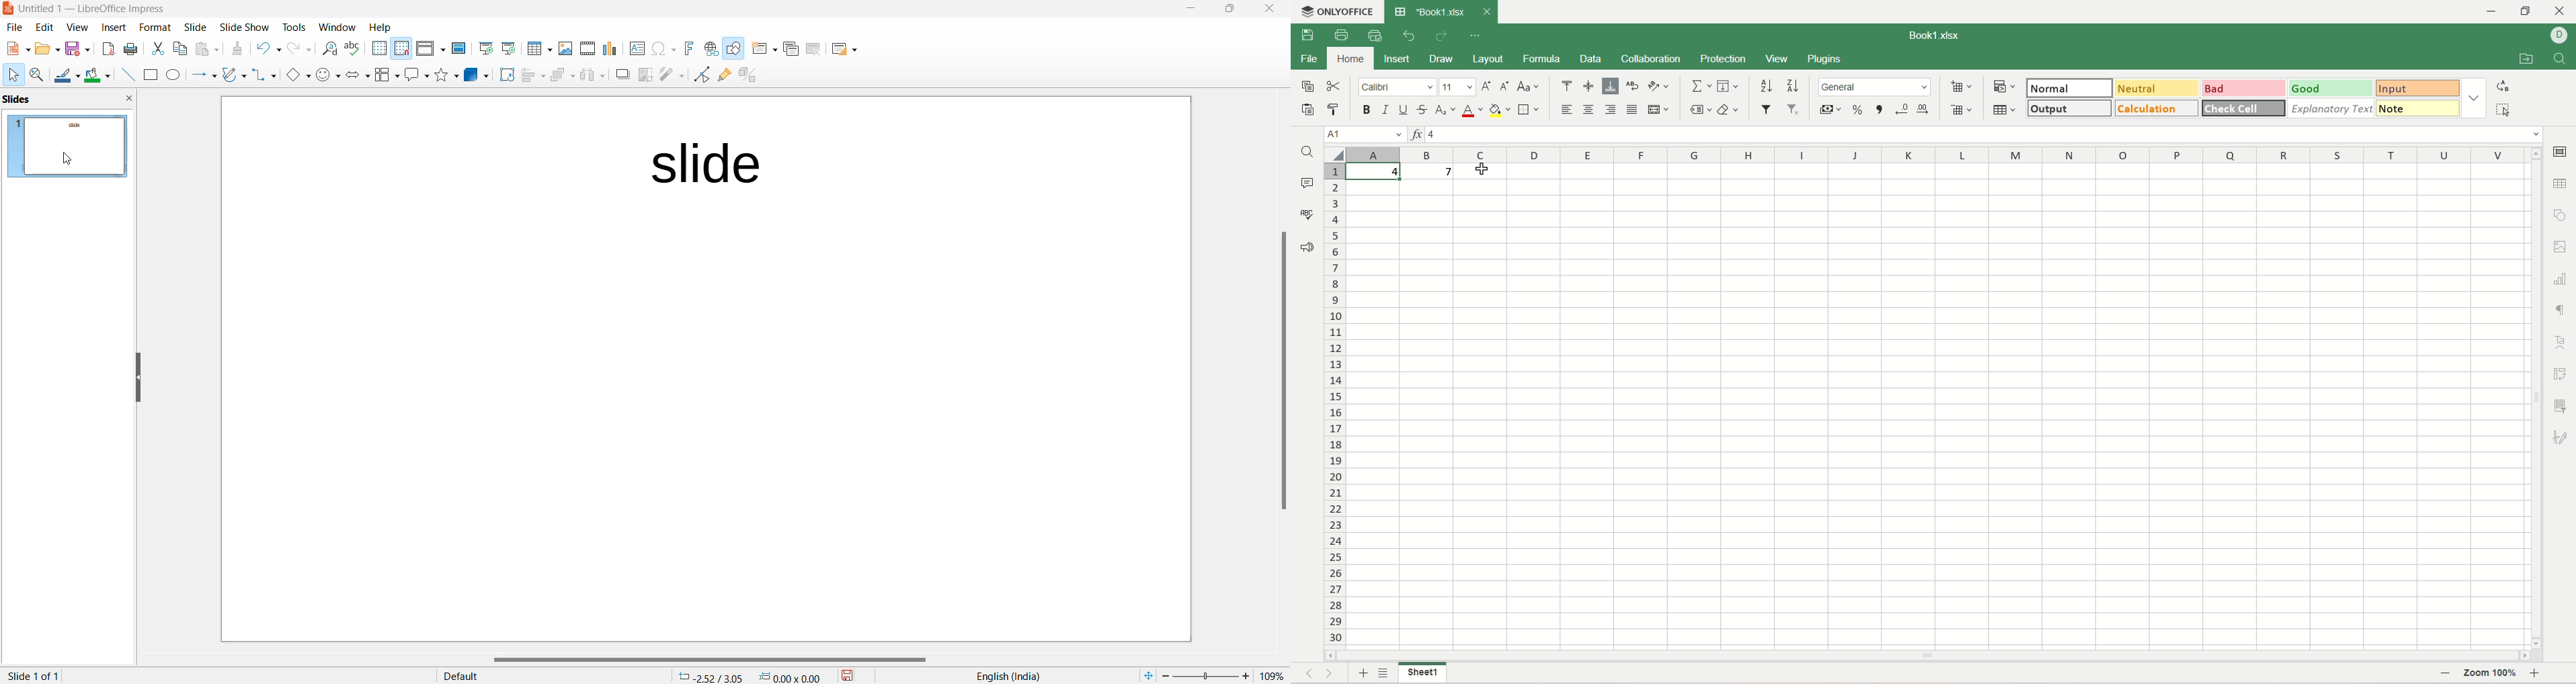  I want to click on open file location, so click(2527, 58).